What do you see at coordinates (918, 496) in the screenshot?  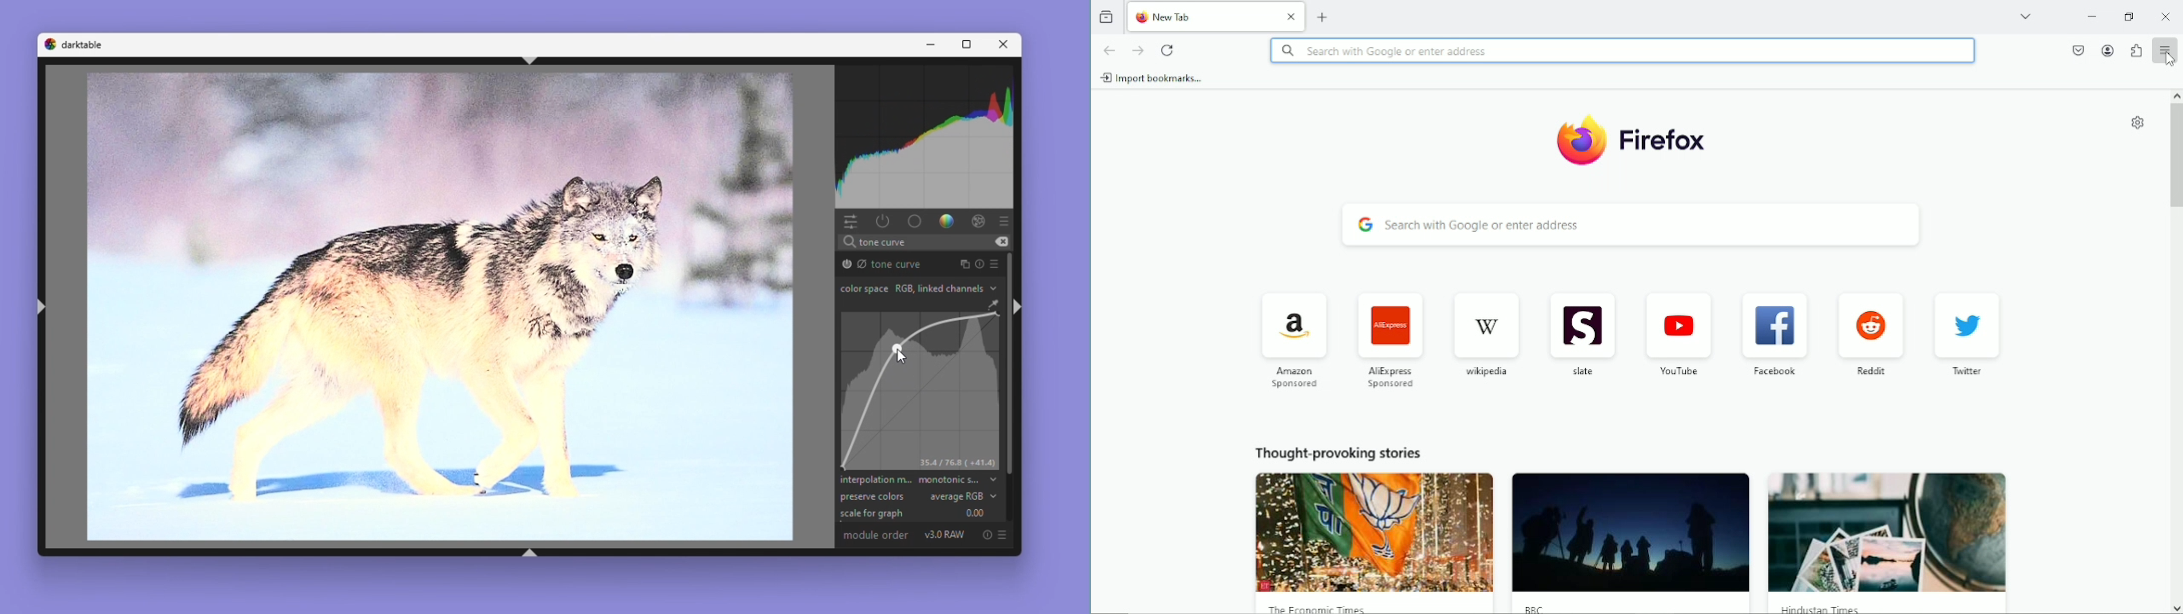 I see `preserve colours average RGB` at bounding box center [918, 496].